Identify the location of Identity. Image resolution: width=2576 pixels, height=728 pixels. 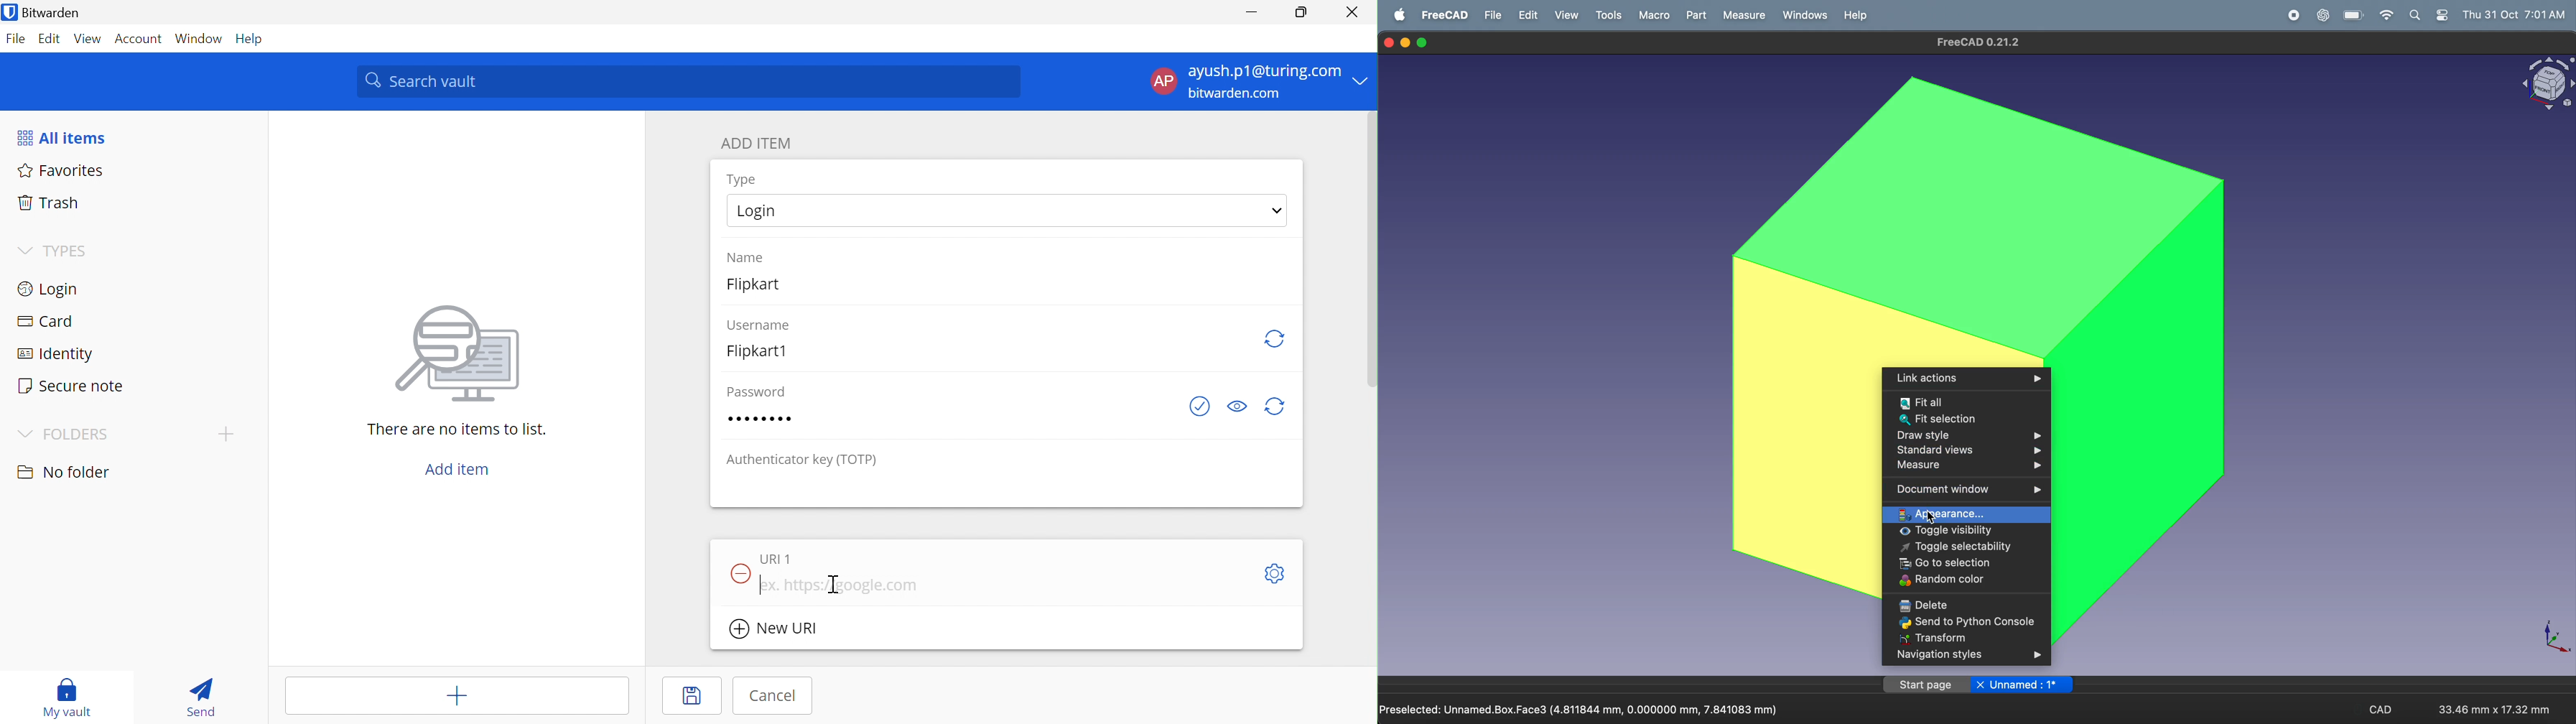
(57, 355).